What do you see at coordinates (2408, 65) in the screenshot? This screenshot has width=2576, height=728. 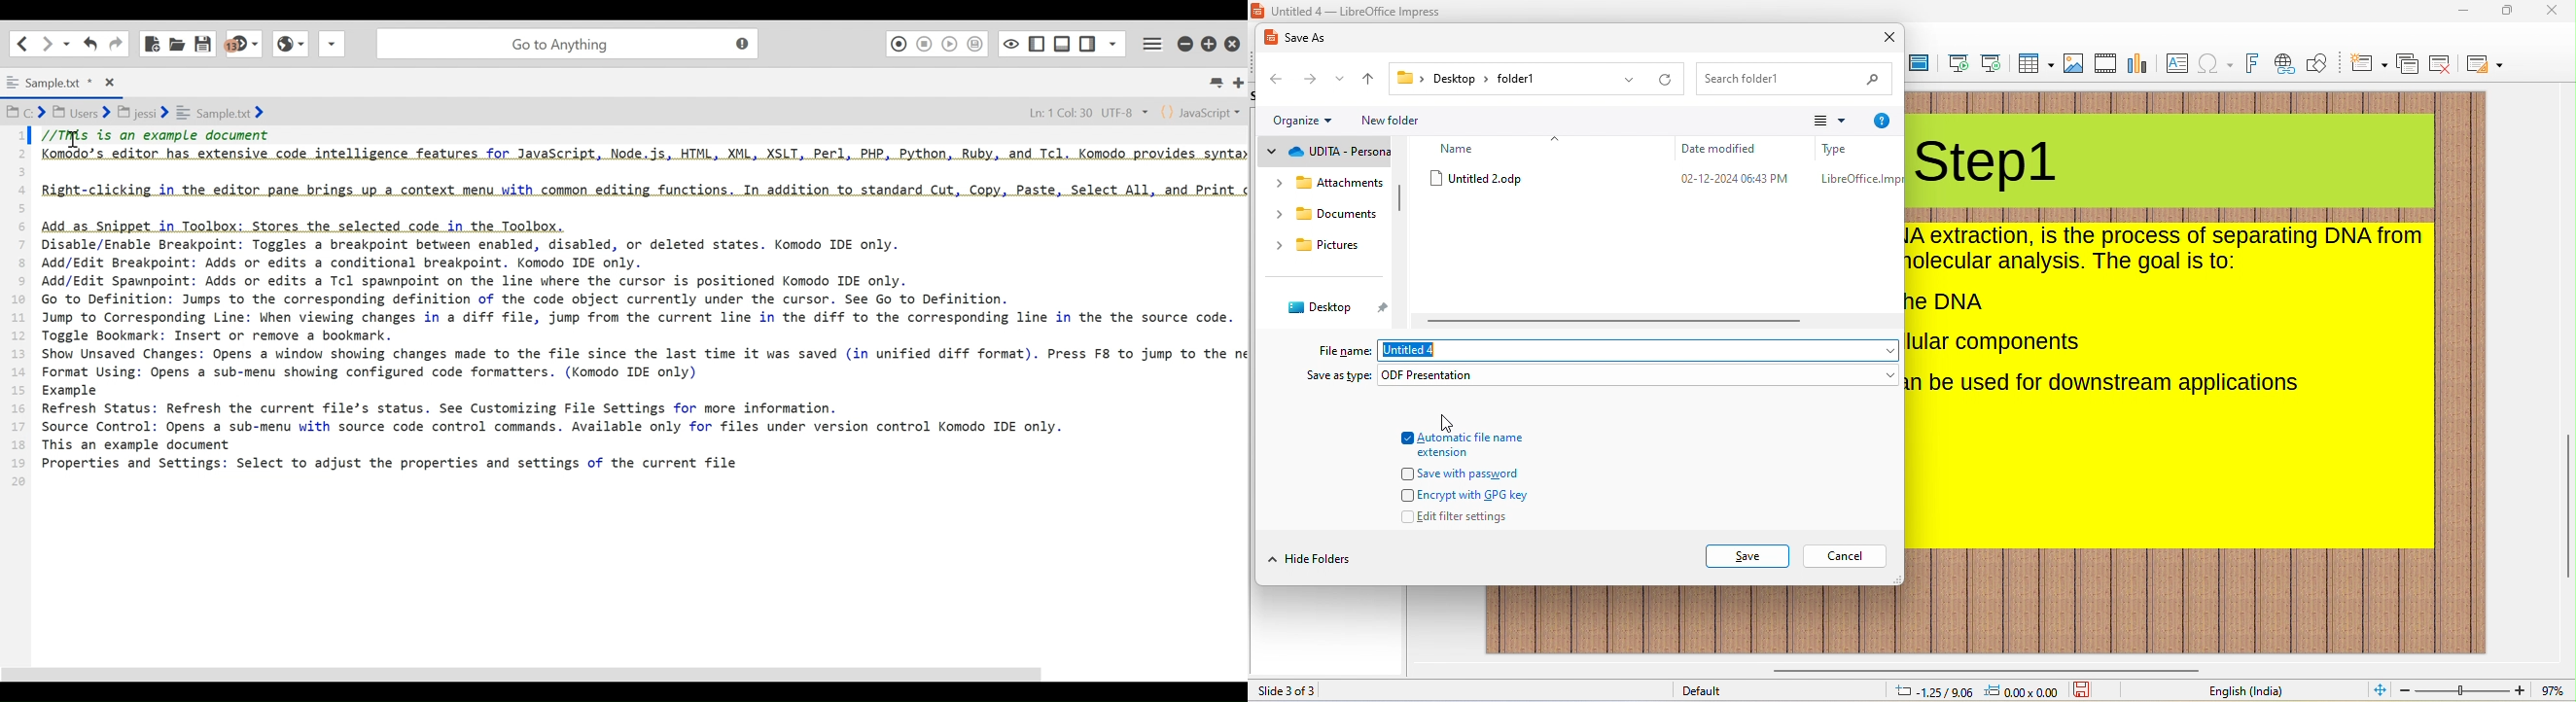 I see `duplicate slide` at bounding box center [2408, 65].